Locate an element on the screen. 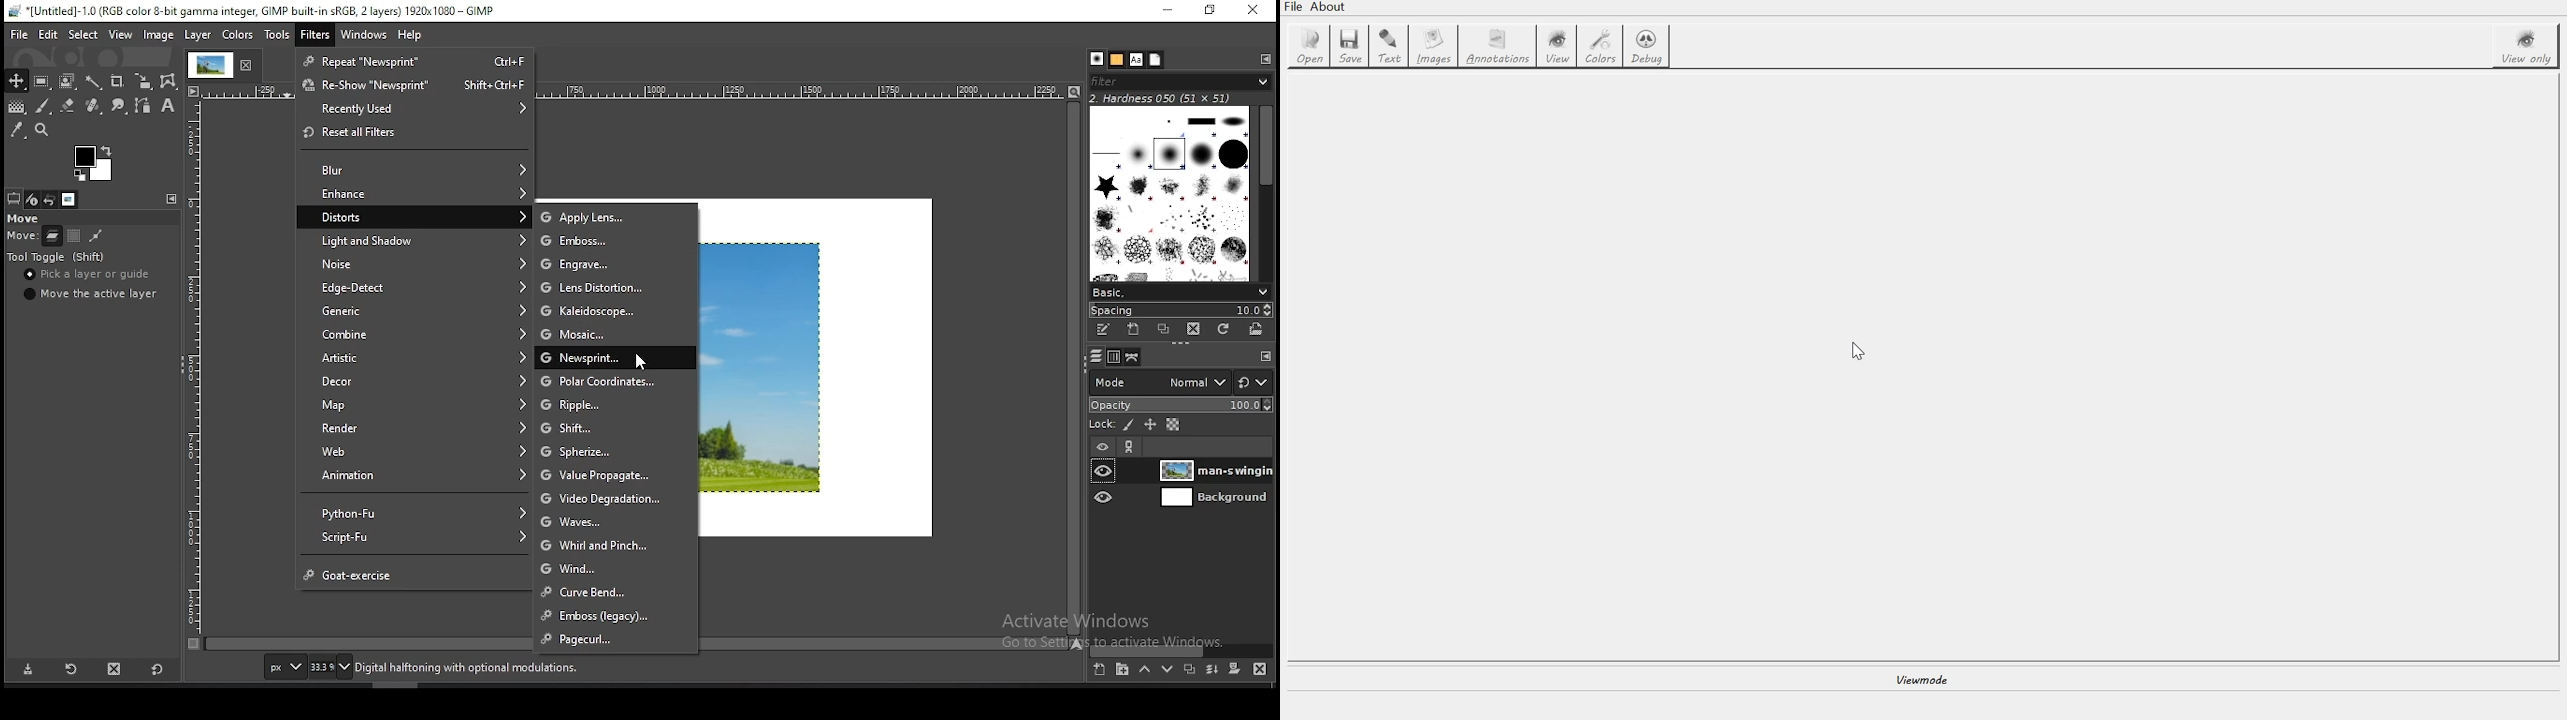 This screenshot has height=728, width=2576. brushes is located at coordinates (1096, 58).